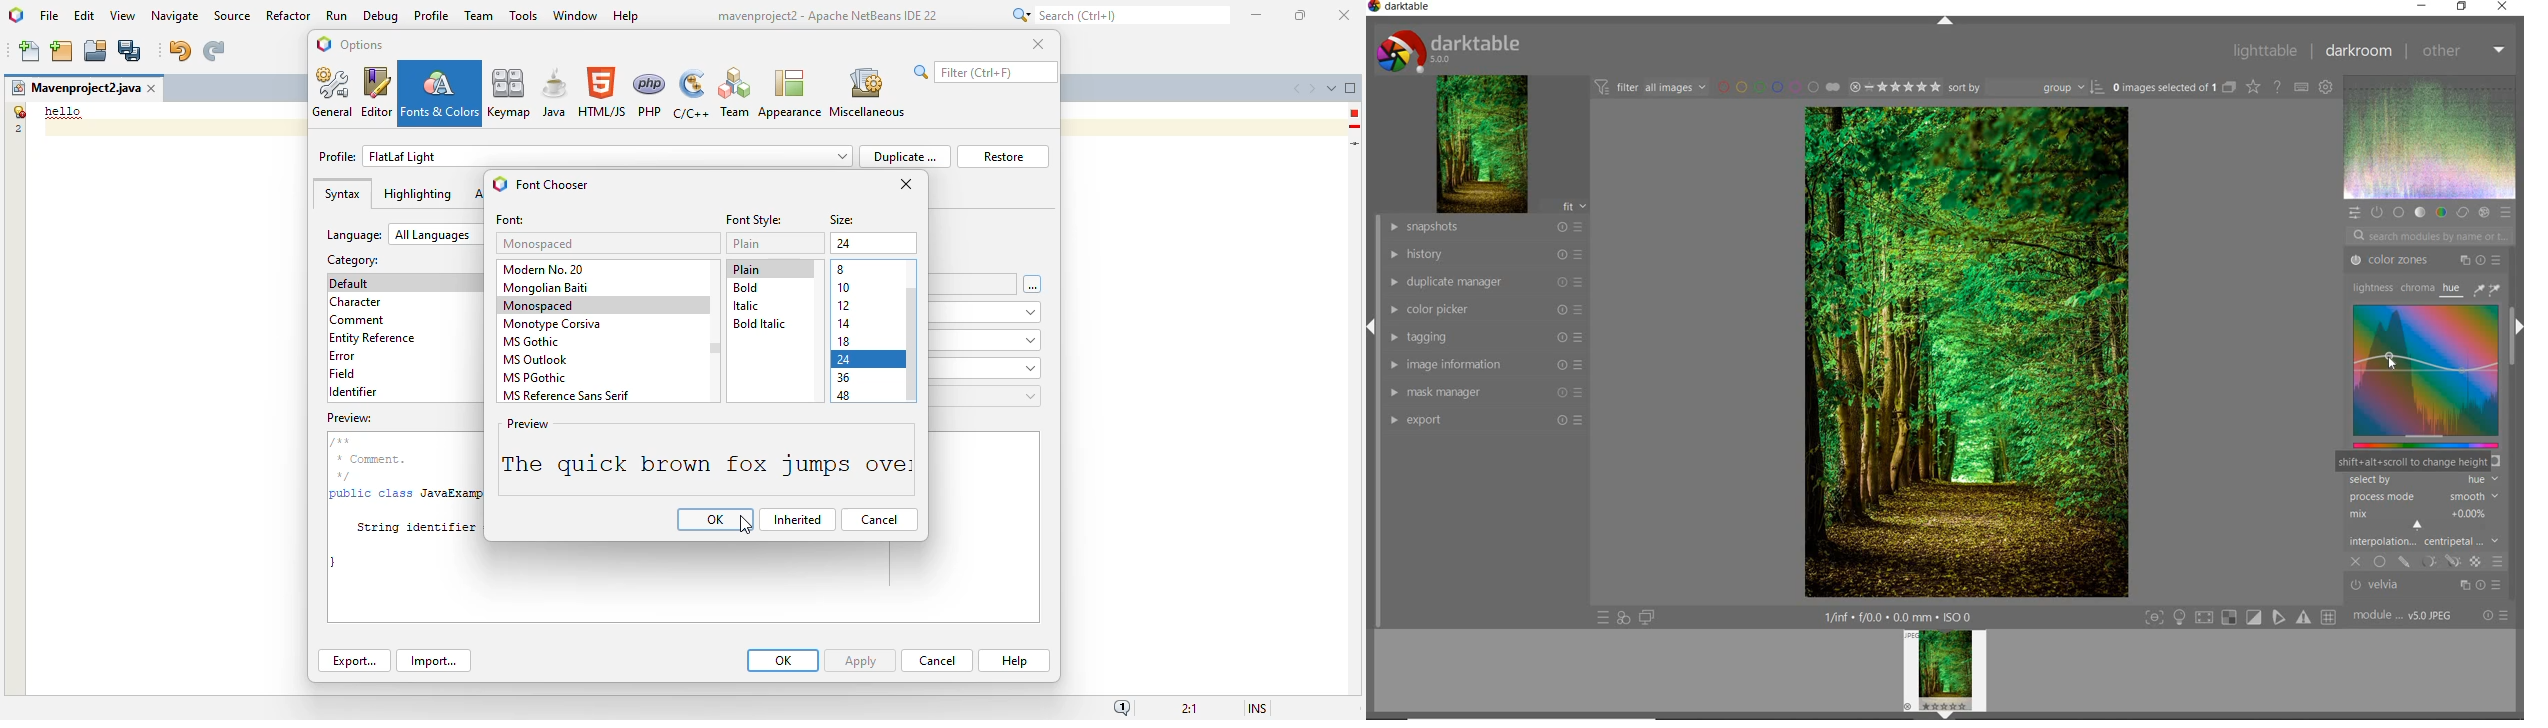  Describe the element at coordinates (2516, 354) in the screenshot. I see `SCROLLBAR` at that location.